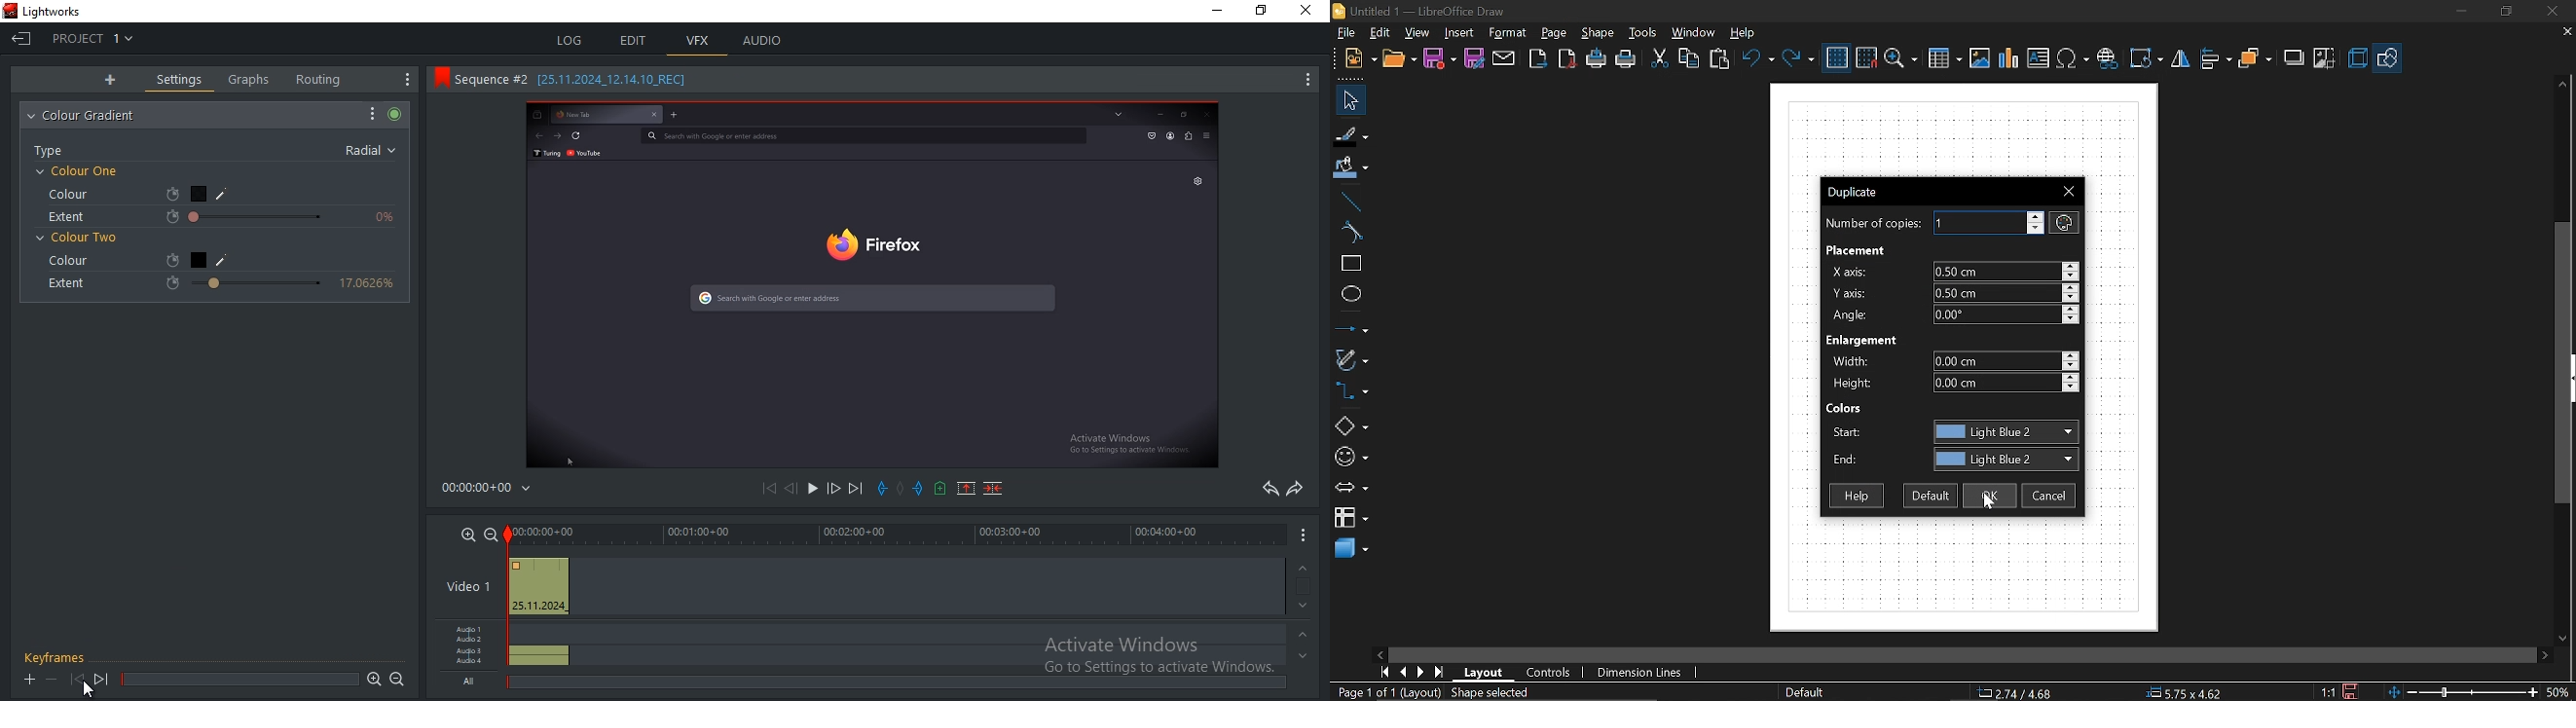  I want to click on greyed out down arrow, so click(1306, 606).